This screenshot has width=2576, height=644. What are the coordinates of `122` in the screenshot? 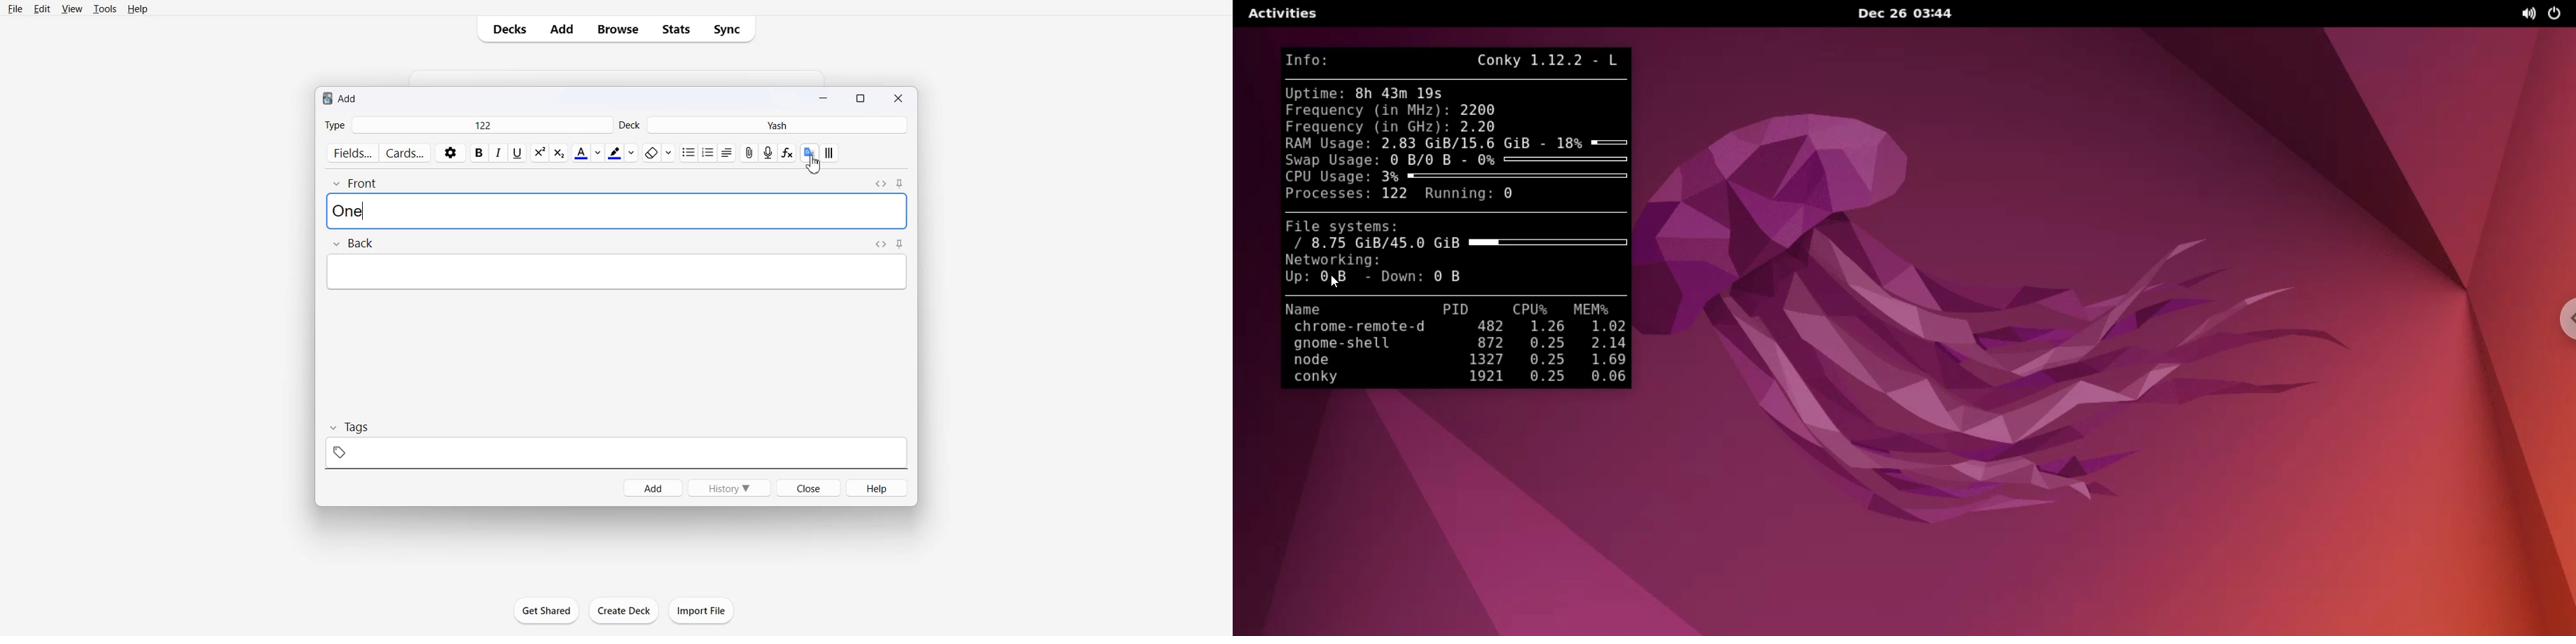 It's located at (482, 125).